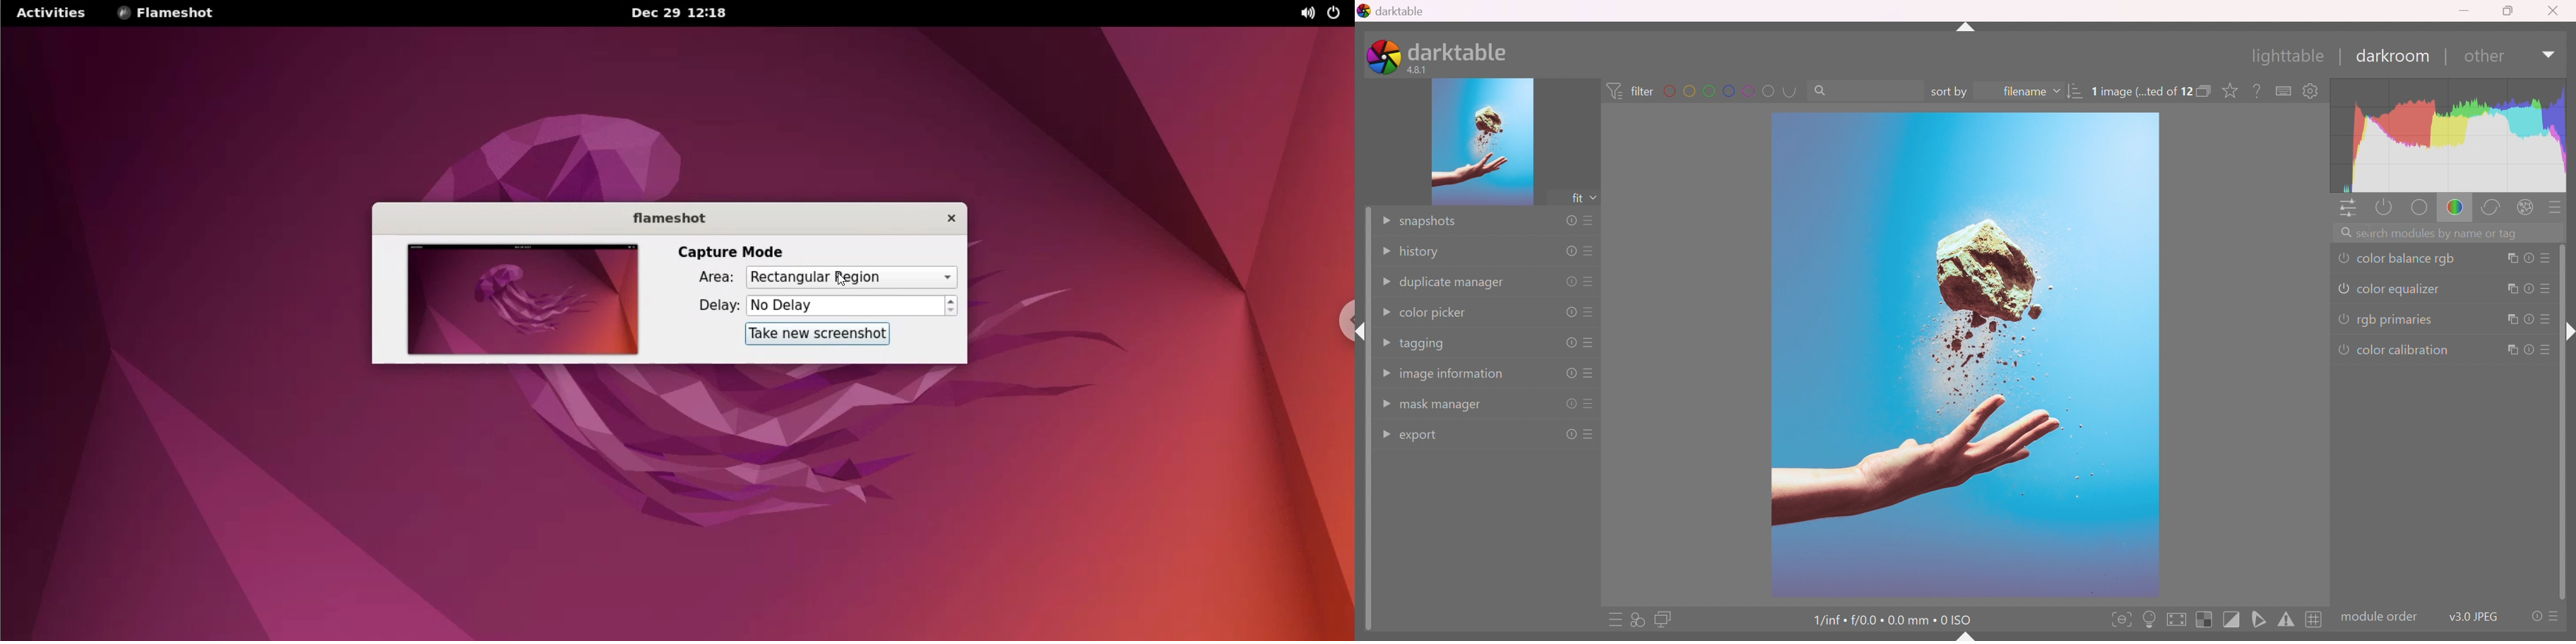 Image resolution: width=2576 pixels, height=644 pixels. I want to click on toggle softproofing, so click(2260, 619).